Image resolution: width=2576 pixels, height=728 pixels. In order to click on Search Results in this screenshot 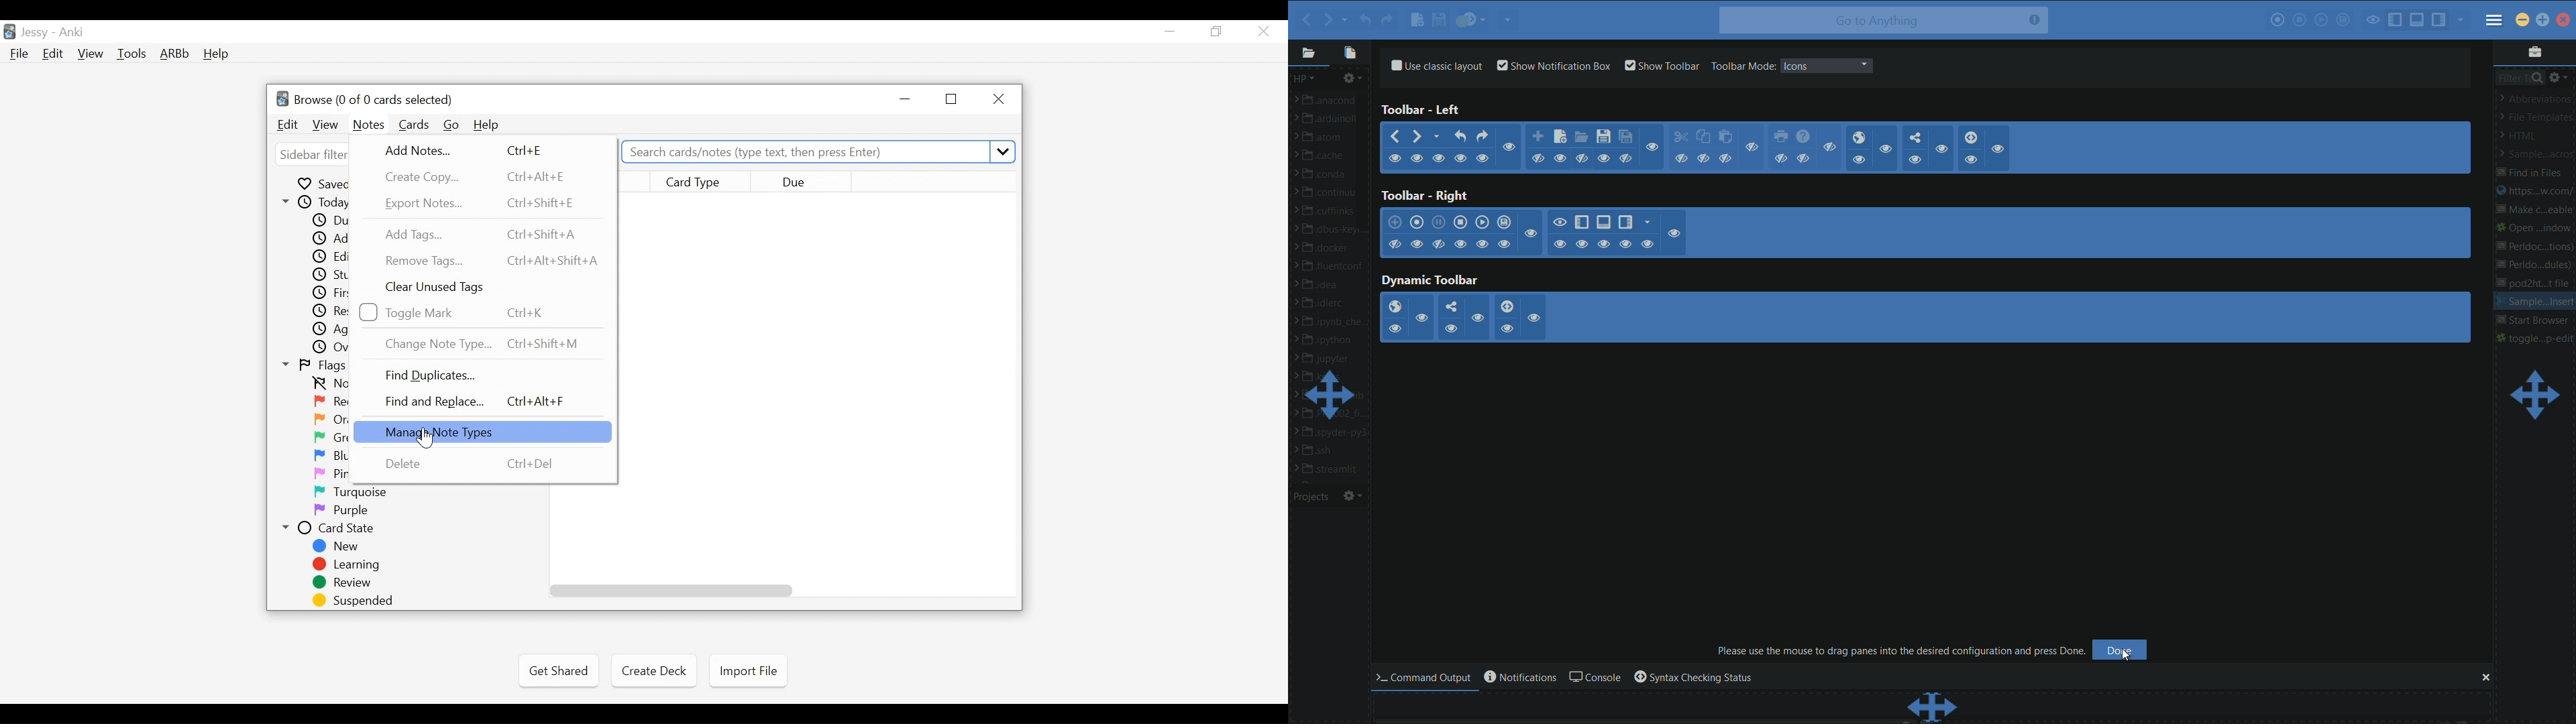, I will do `click(818, 391)`.